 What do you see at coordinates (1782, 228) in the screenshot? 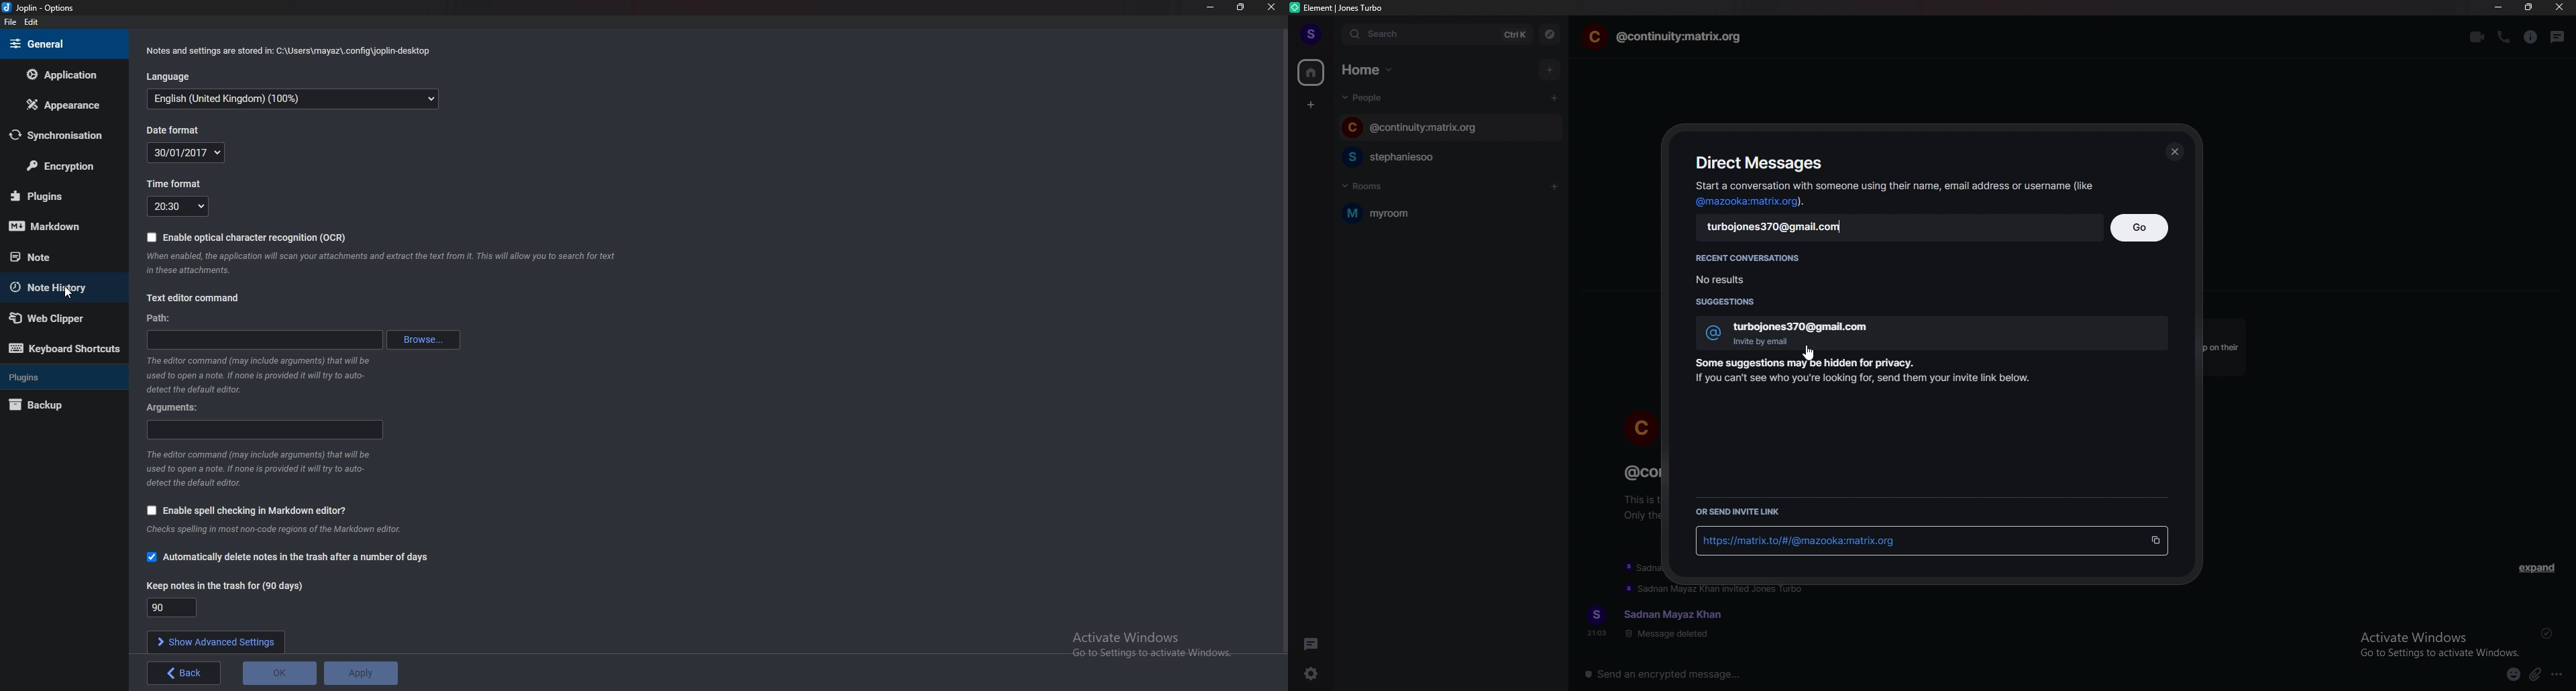
I see `email` at bounding box center [1782, 228].